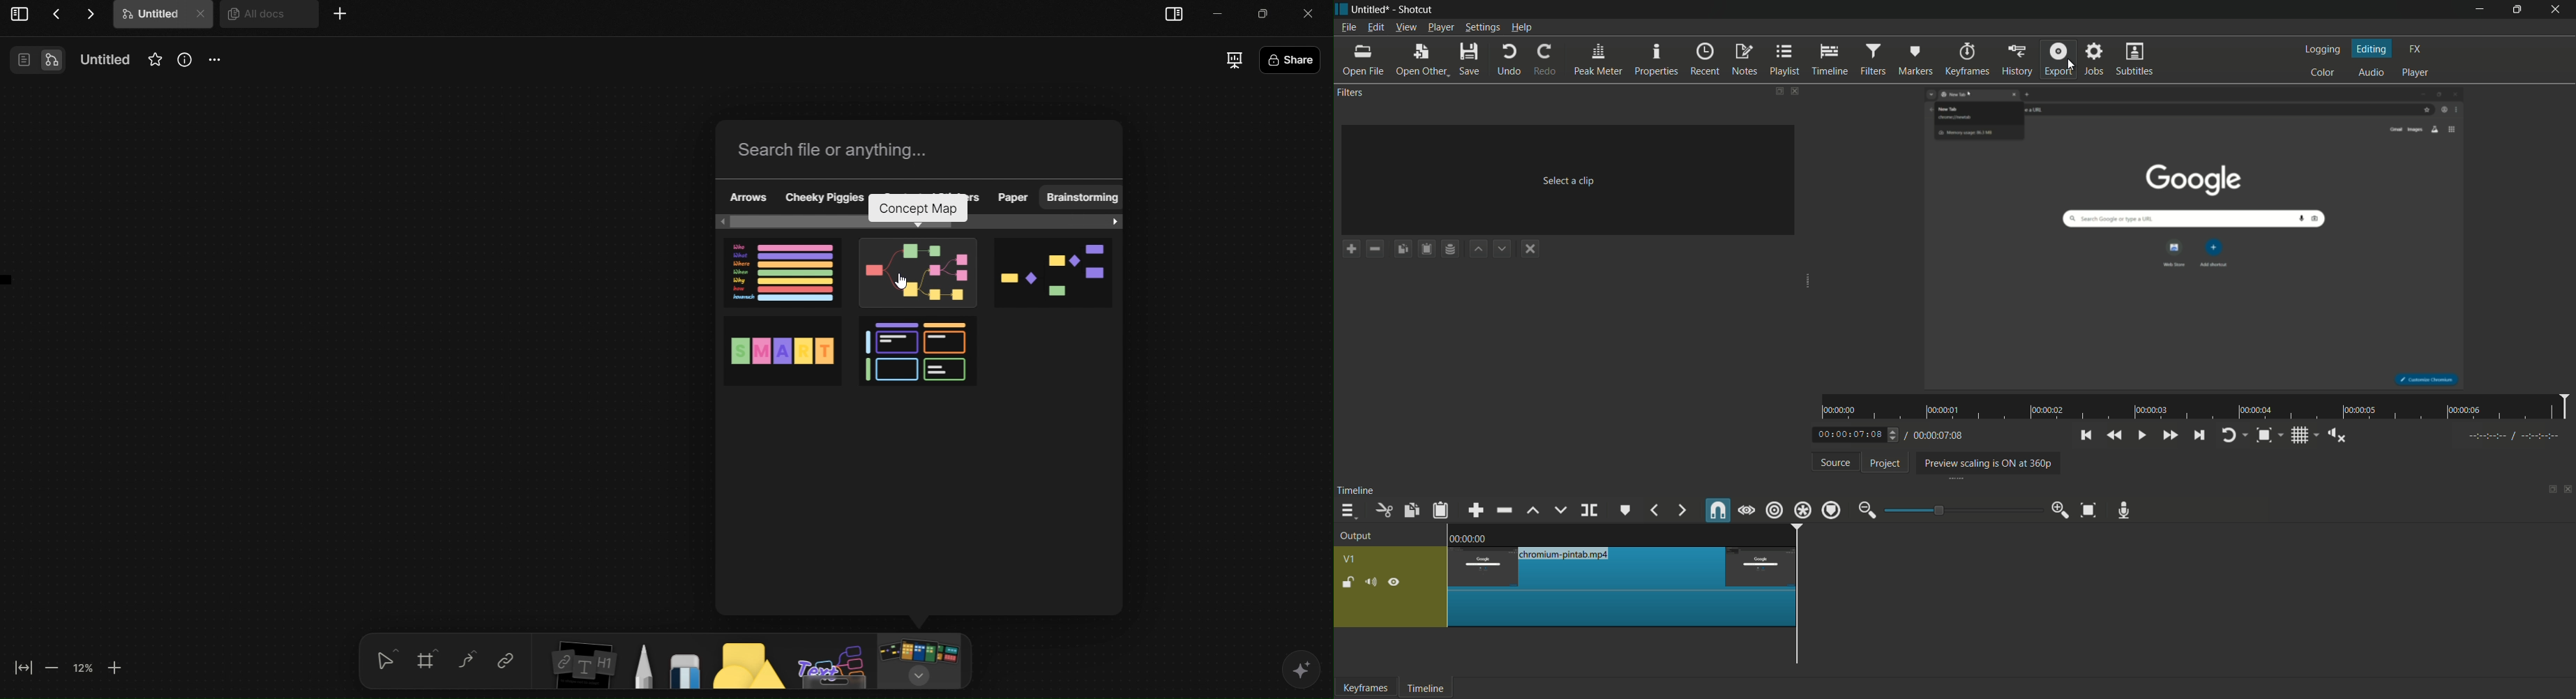 The height and width of the screenshot is (700, 2576). What do you see at coordinates (1303, 672) in the screenshot?
I see `AI` at bounding box center [1303, 672].